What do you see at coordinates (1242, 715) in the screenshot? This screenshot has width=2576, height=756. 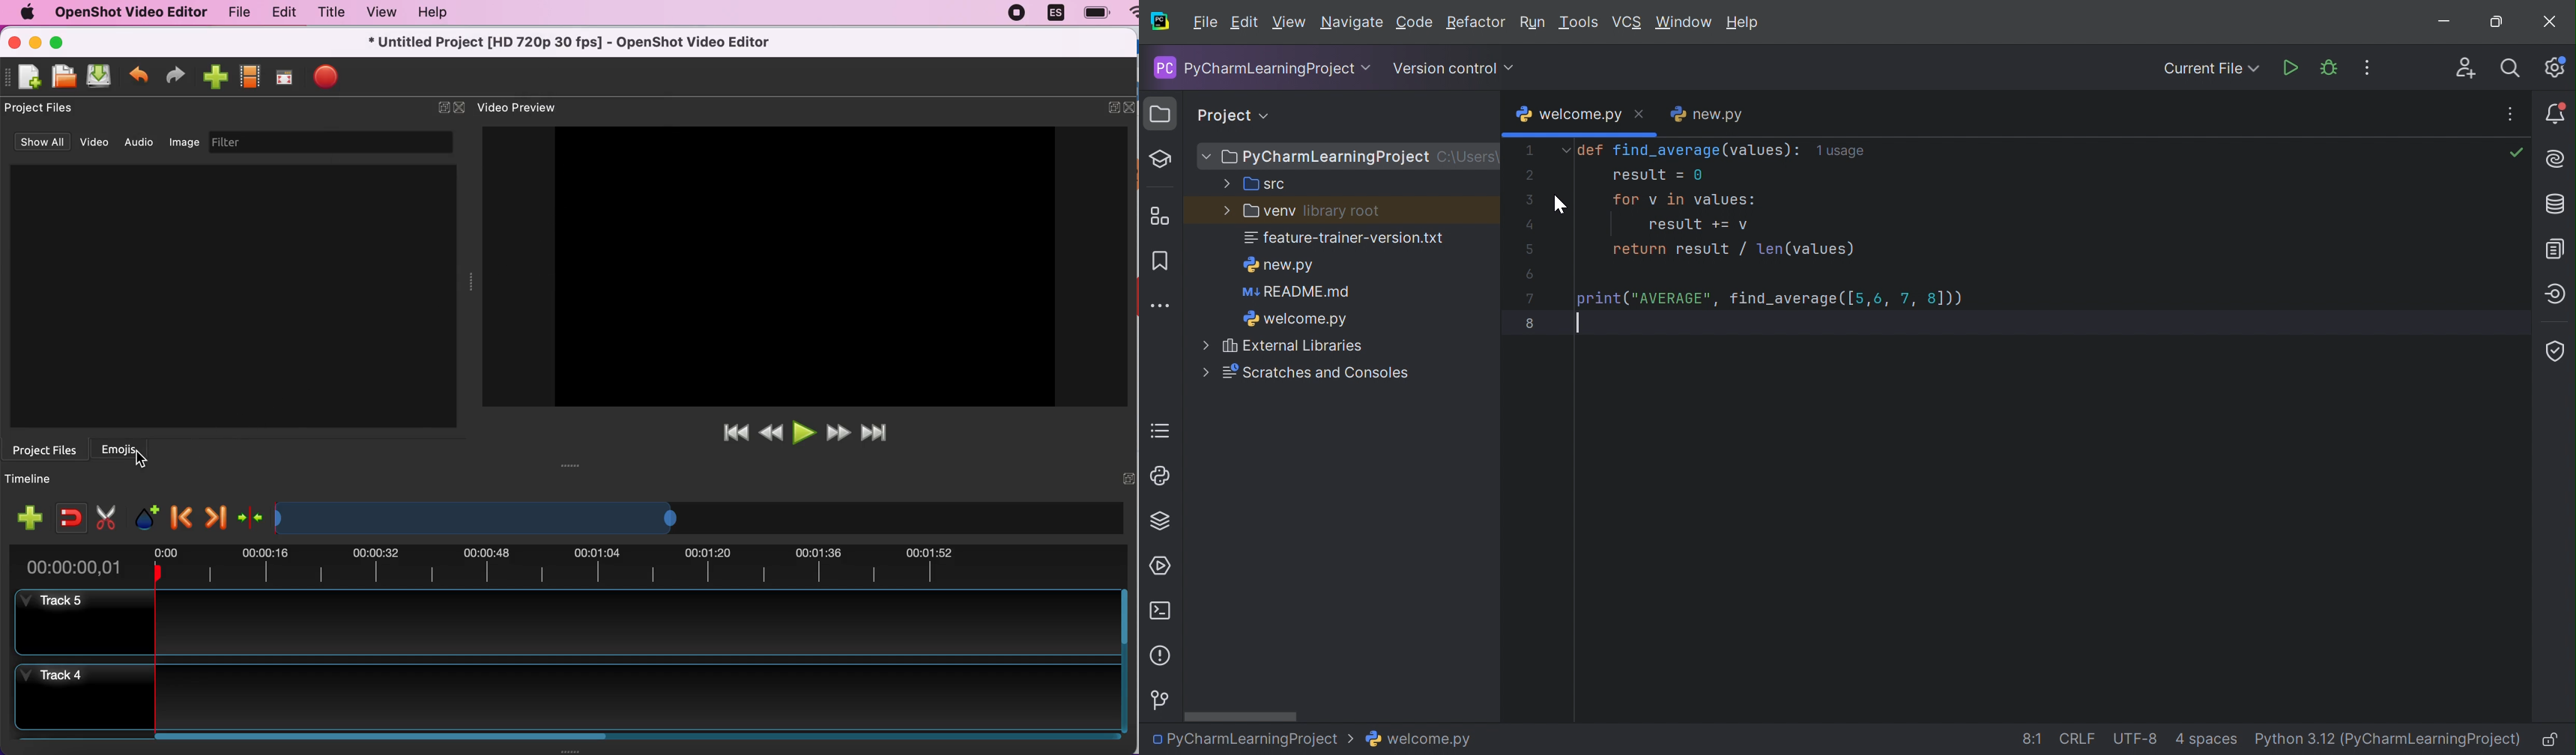 I see `Scroll bar` at bounding box center [1242, 715].